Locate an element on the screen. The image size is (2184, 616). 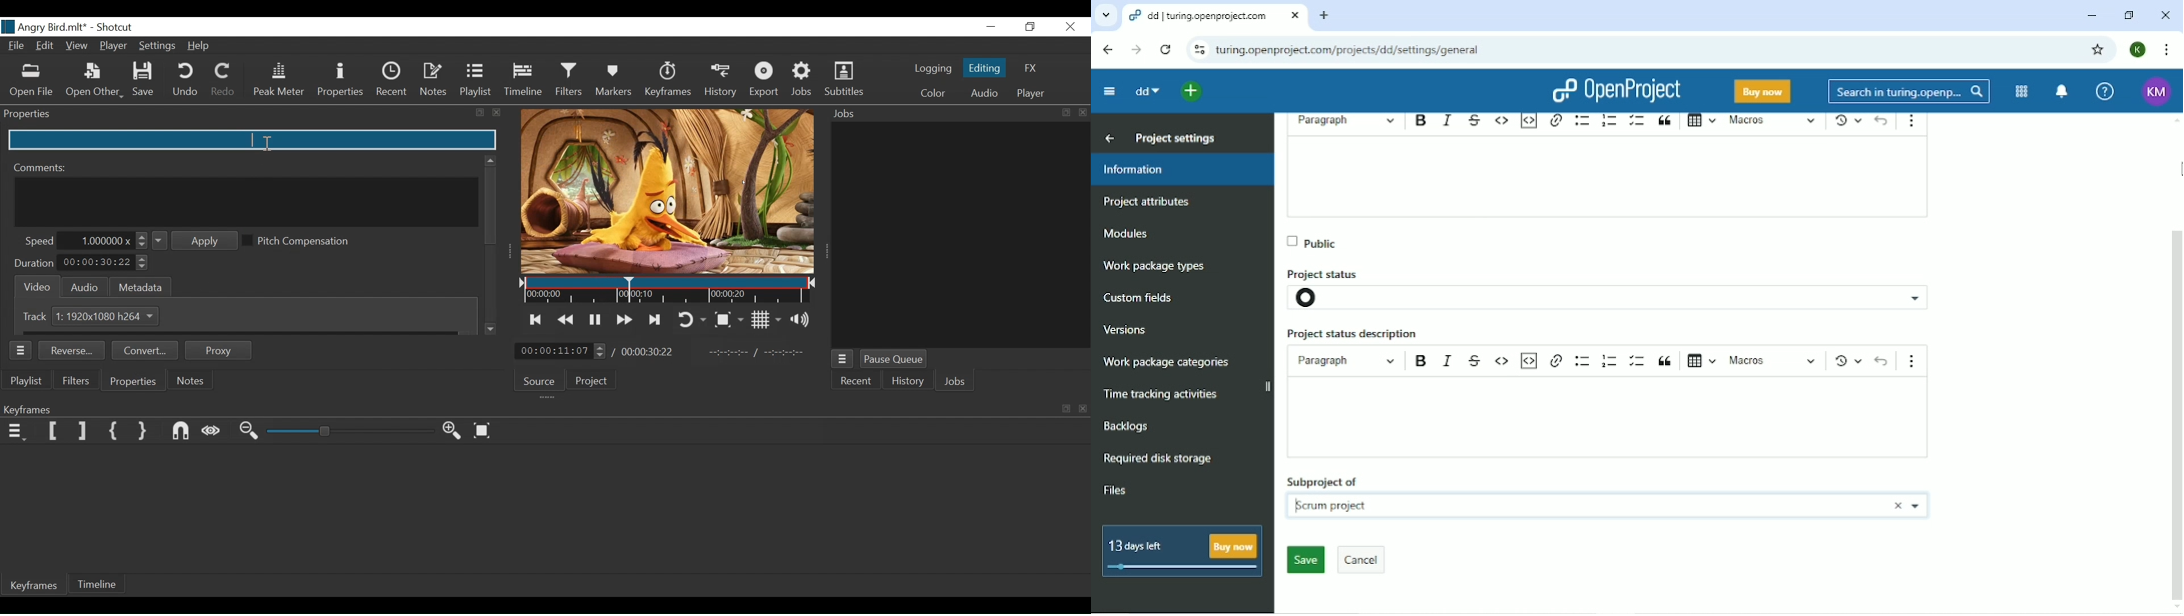
Help is located at coordinates (2105, 91).